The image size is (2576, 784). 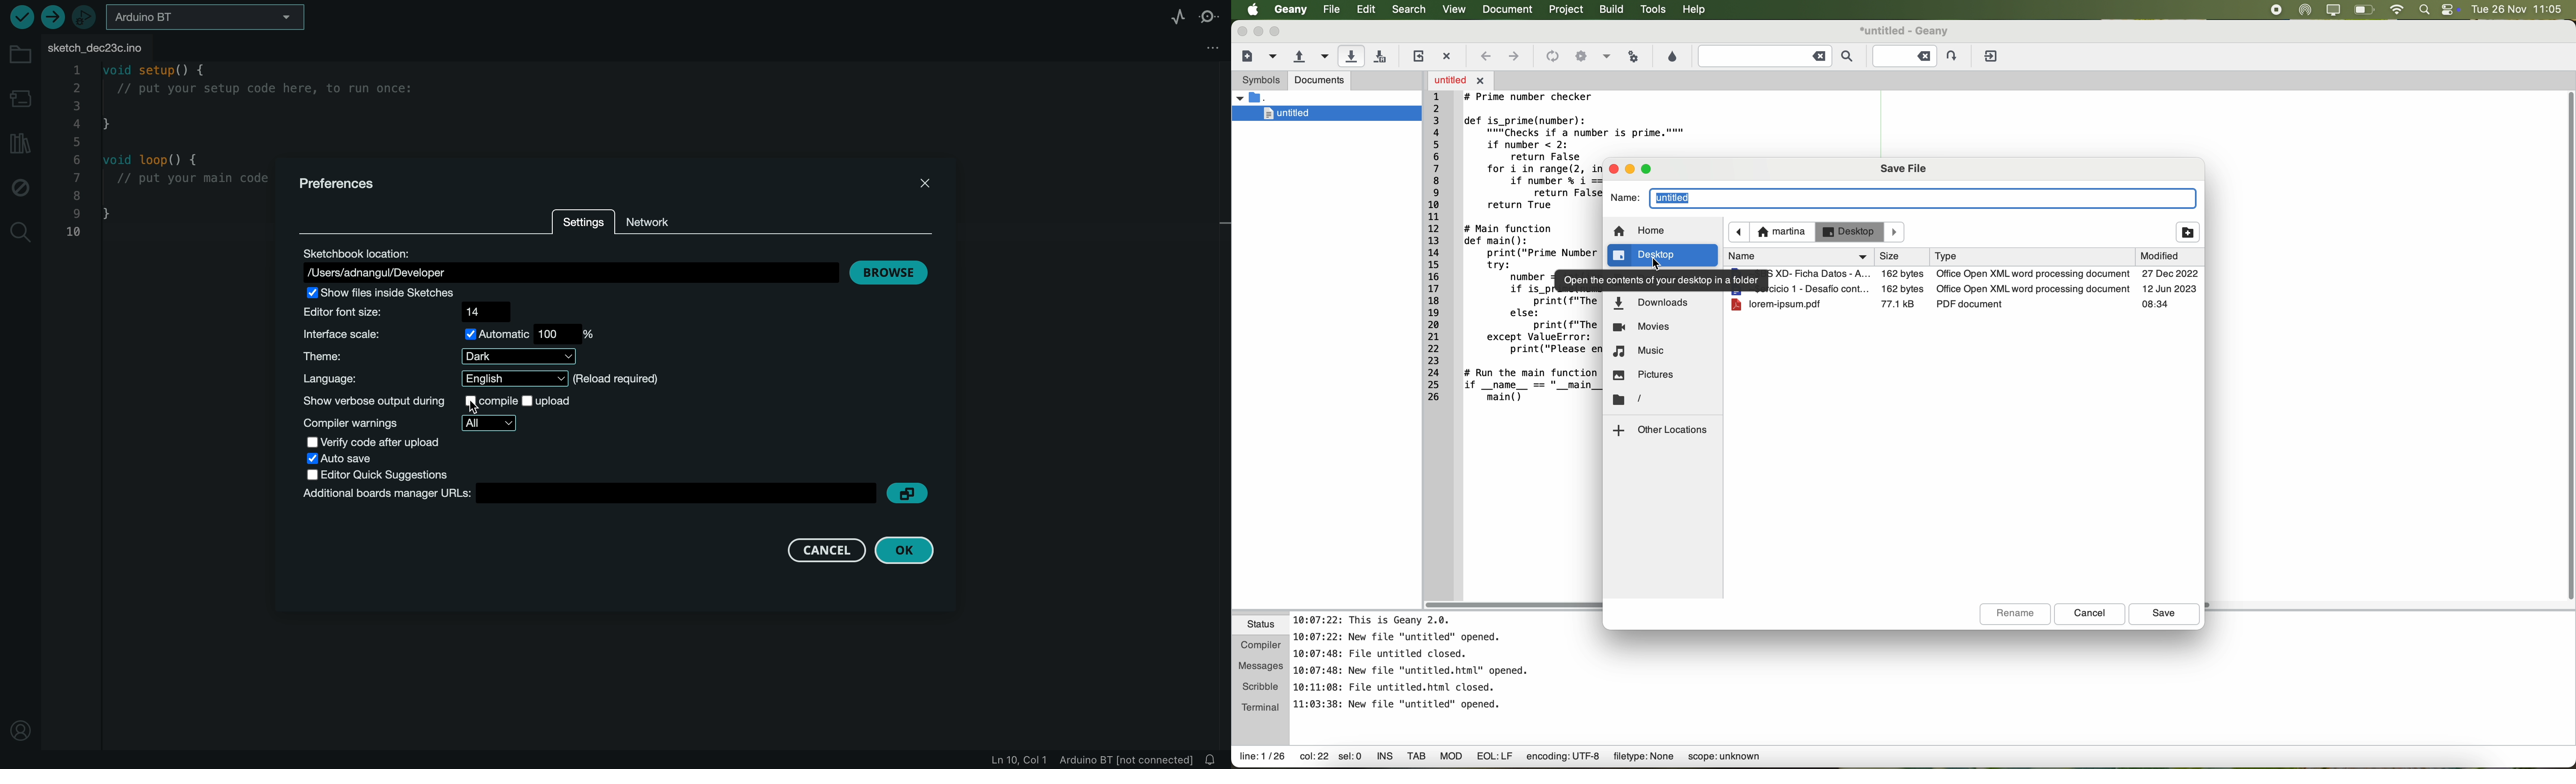 What do you see at coordinates (20, 144) in the screenshot?
I see `library manager` at bounding box center [20, 144].